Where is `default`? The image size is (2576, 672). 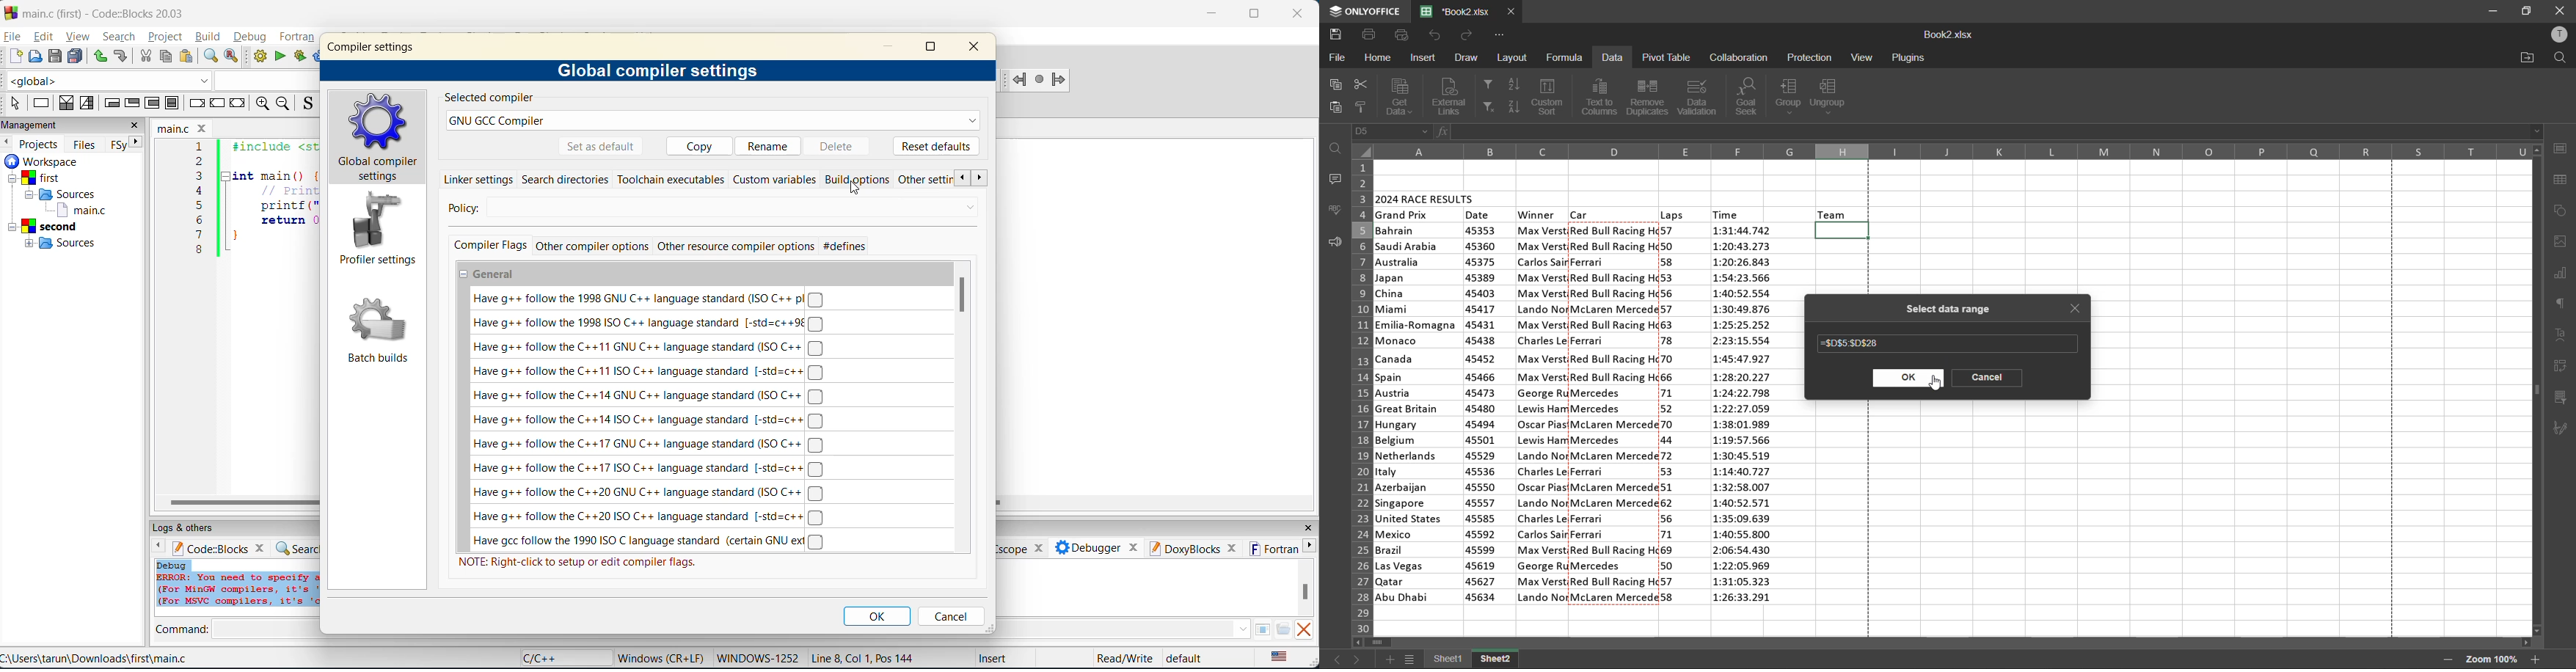 default is located at coordinates (1190, 659).